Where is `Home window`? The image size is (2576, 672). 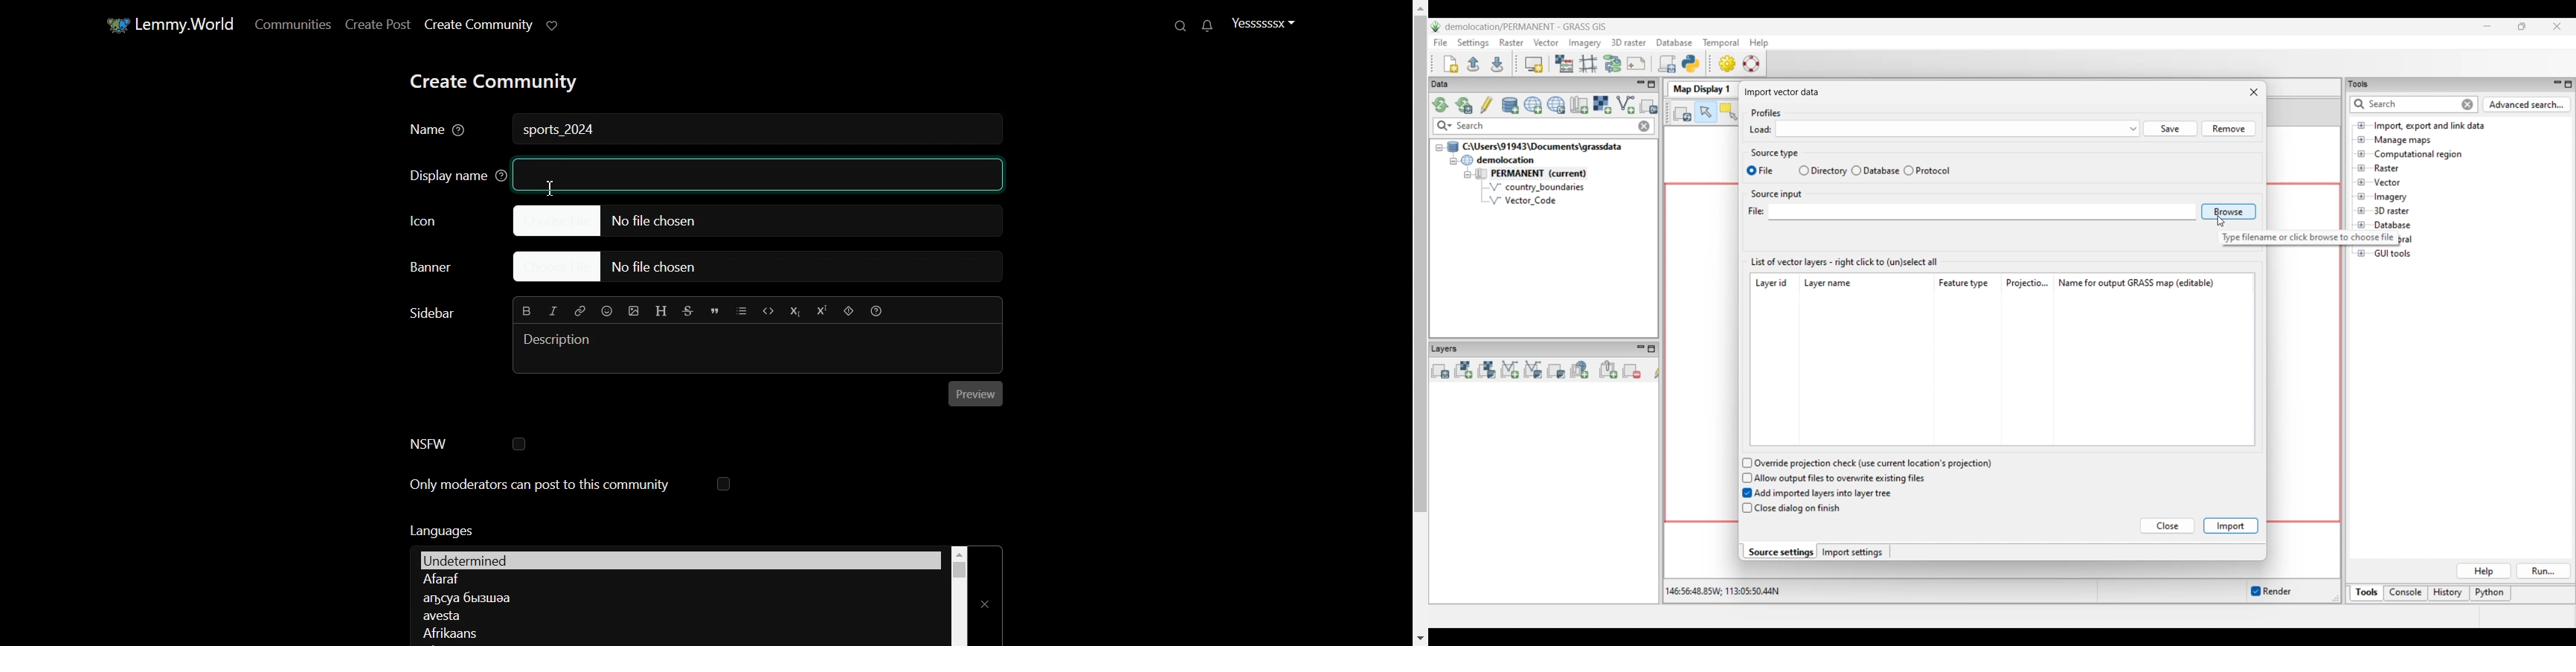
Home window is located at coordinates (168, 23).